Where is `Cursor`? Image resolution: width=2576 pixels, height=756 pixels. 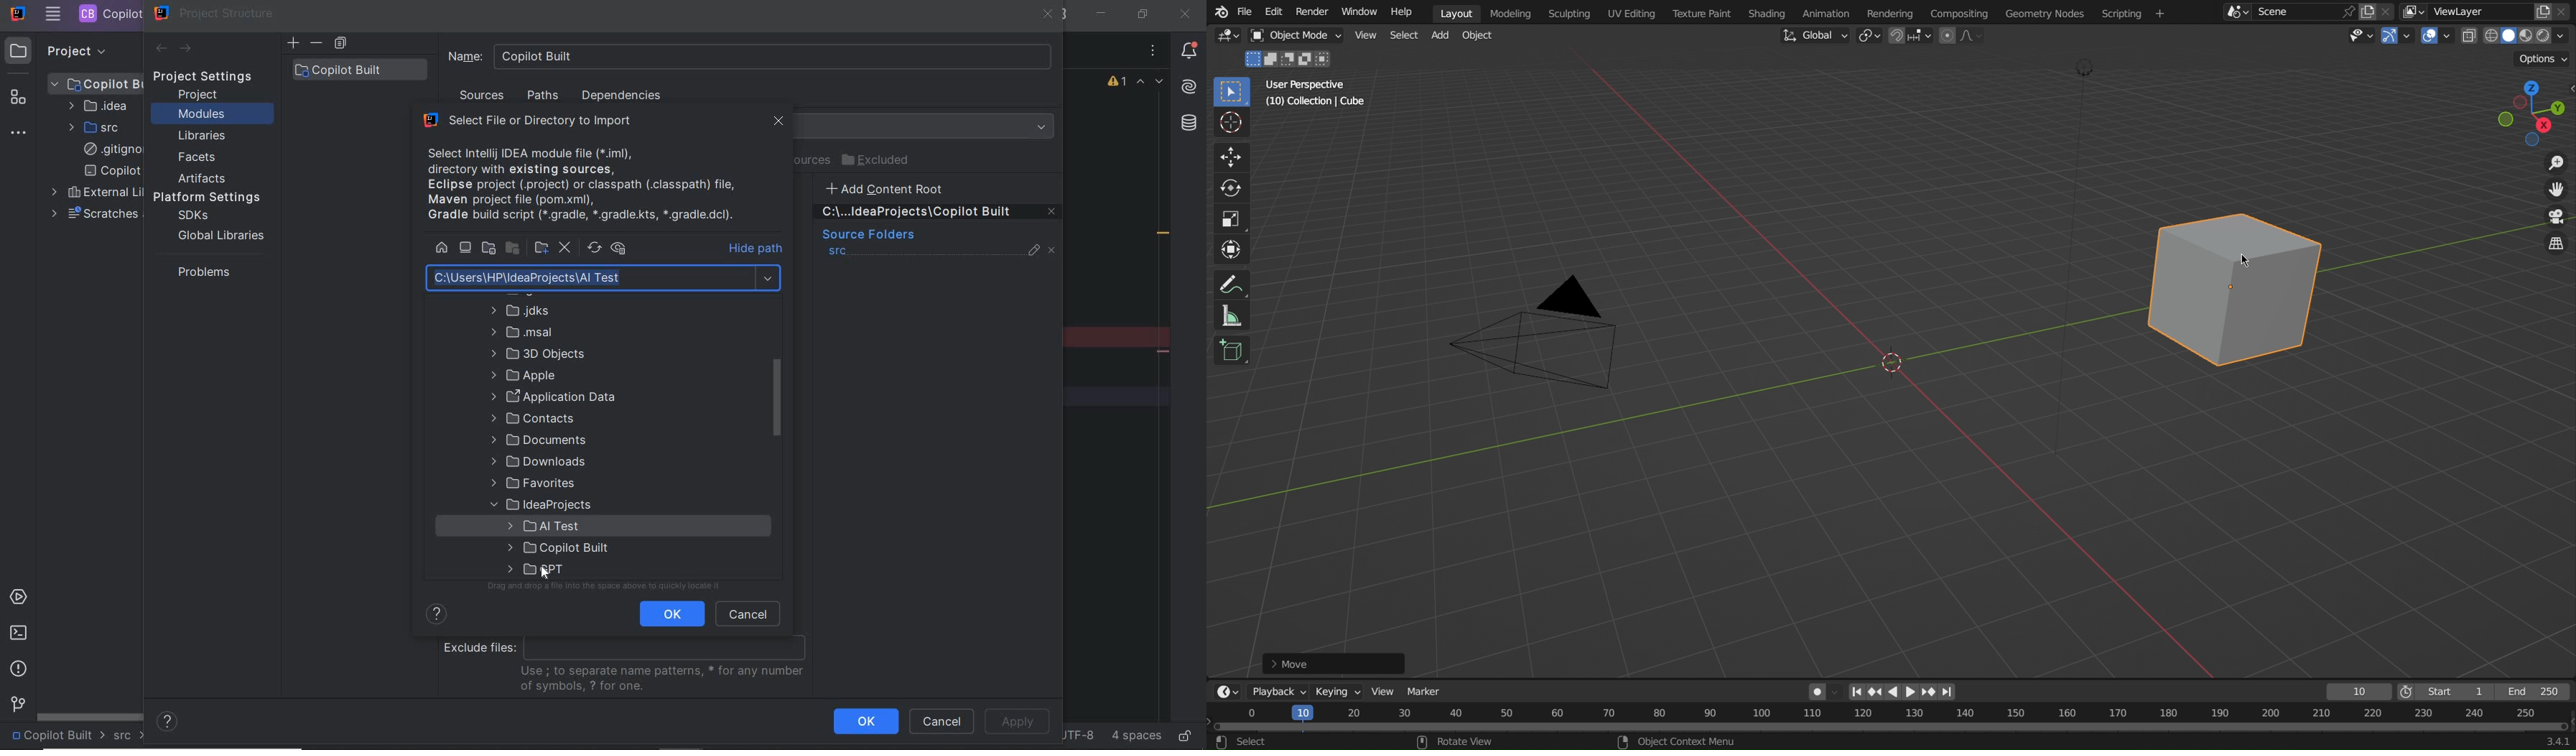
Cursor is located at coordinates (1232, 125).